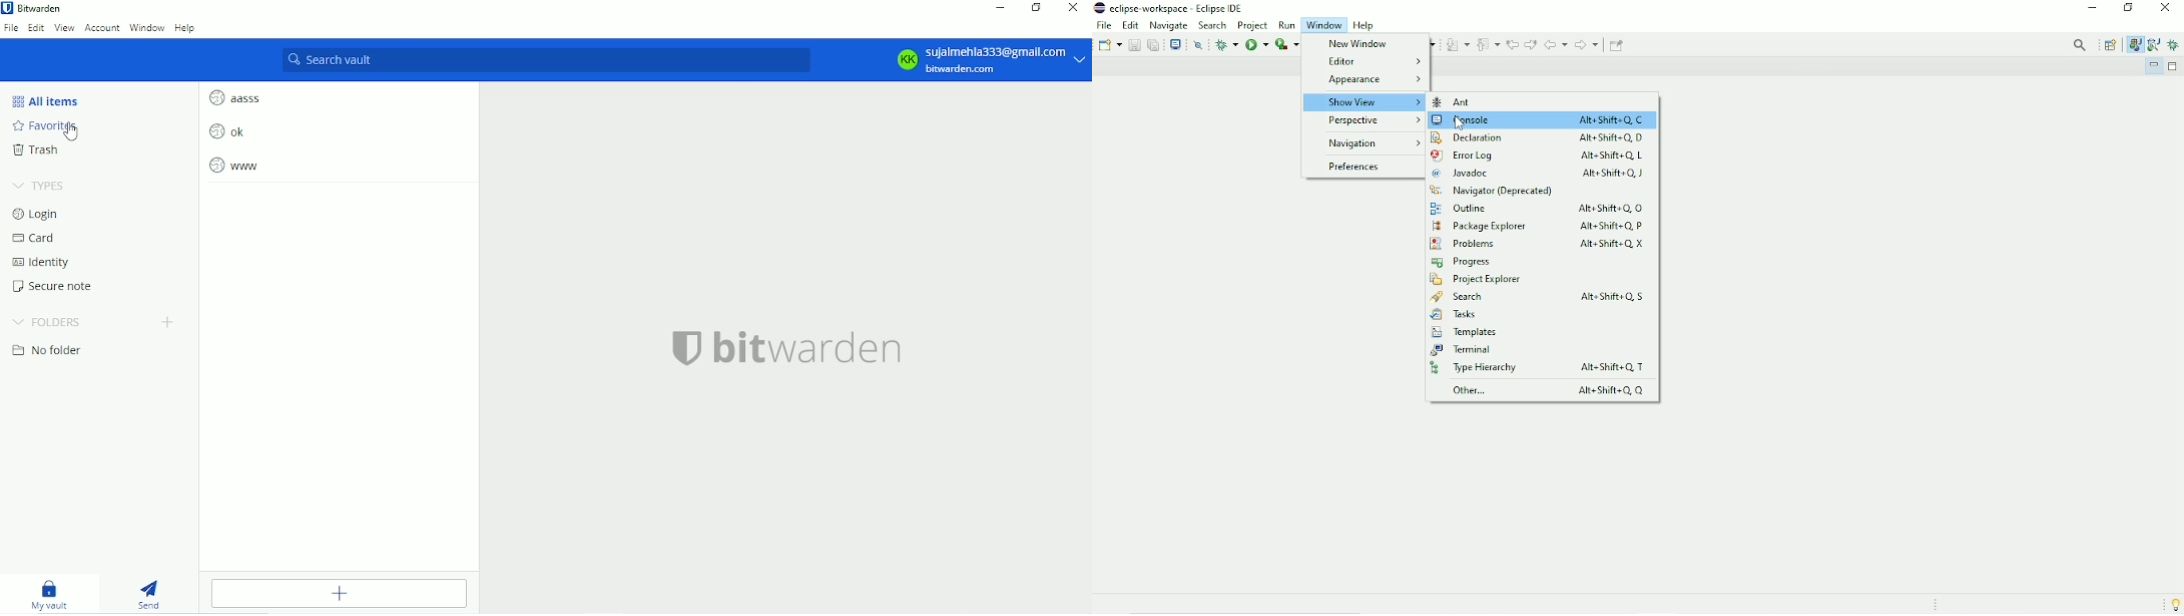 The width and height of the screenshot is (2184, 616). What do you see at coordinates (35, 237) in the screenshot?
I see `Card` at bounding box center [35, 237].